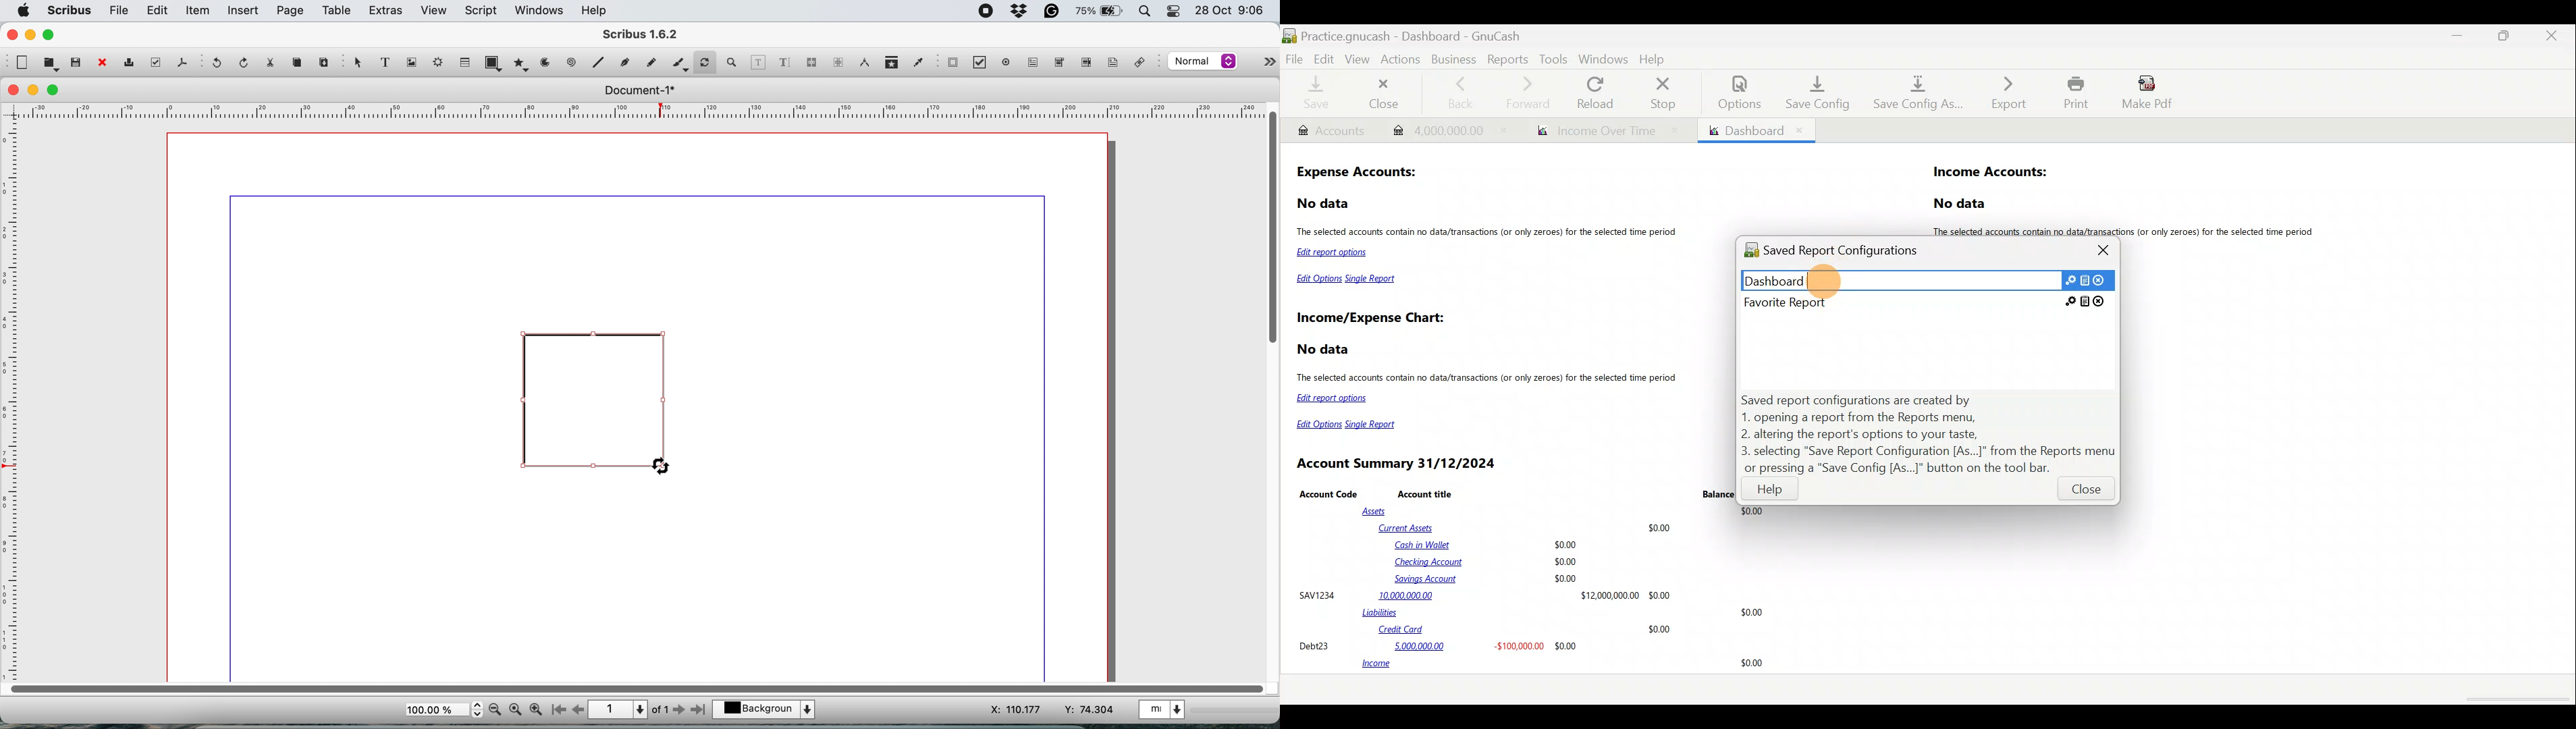 This screenshot has height=756, width=2576. Describe the element at coordinates (245, 62) in the screenshot. I see `redo` at that location.